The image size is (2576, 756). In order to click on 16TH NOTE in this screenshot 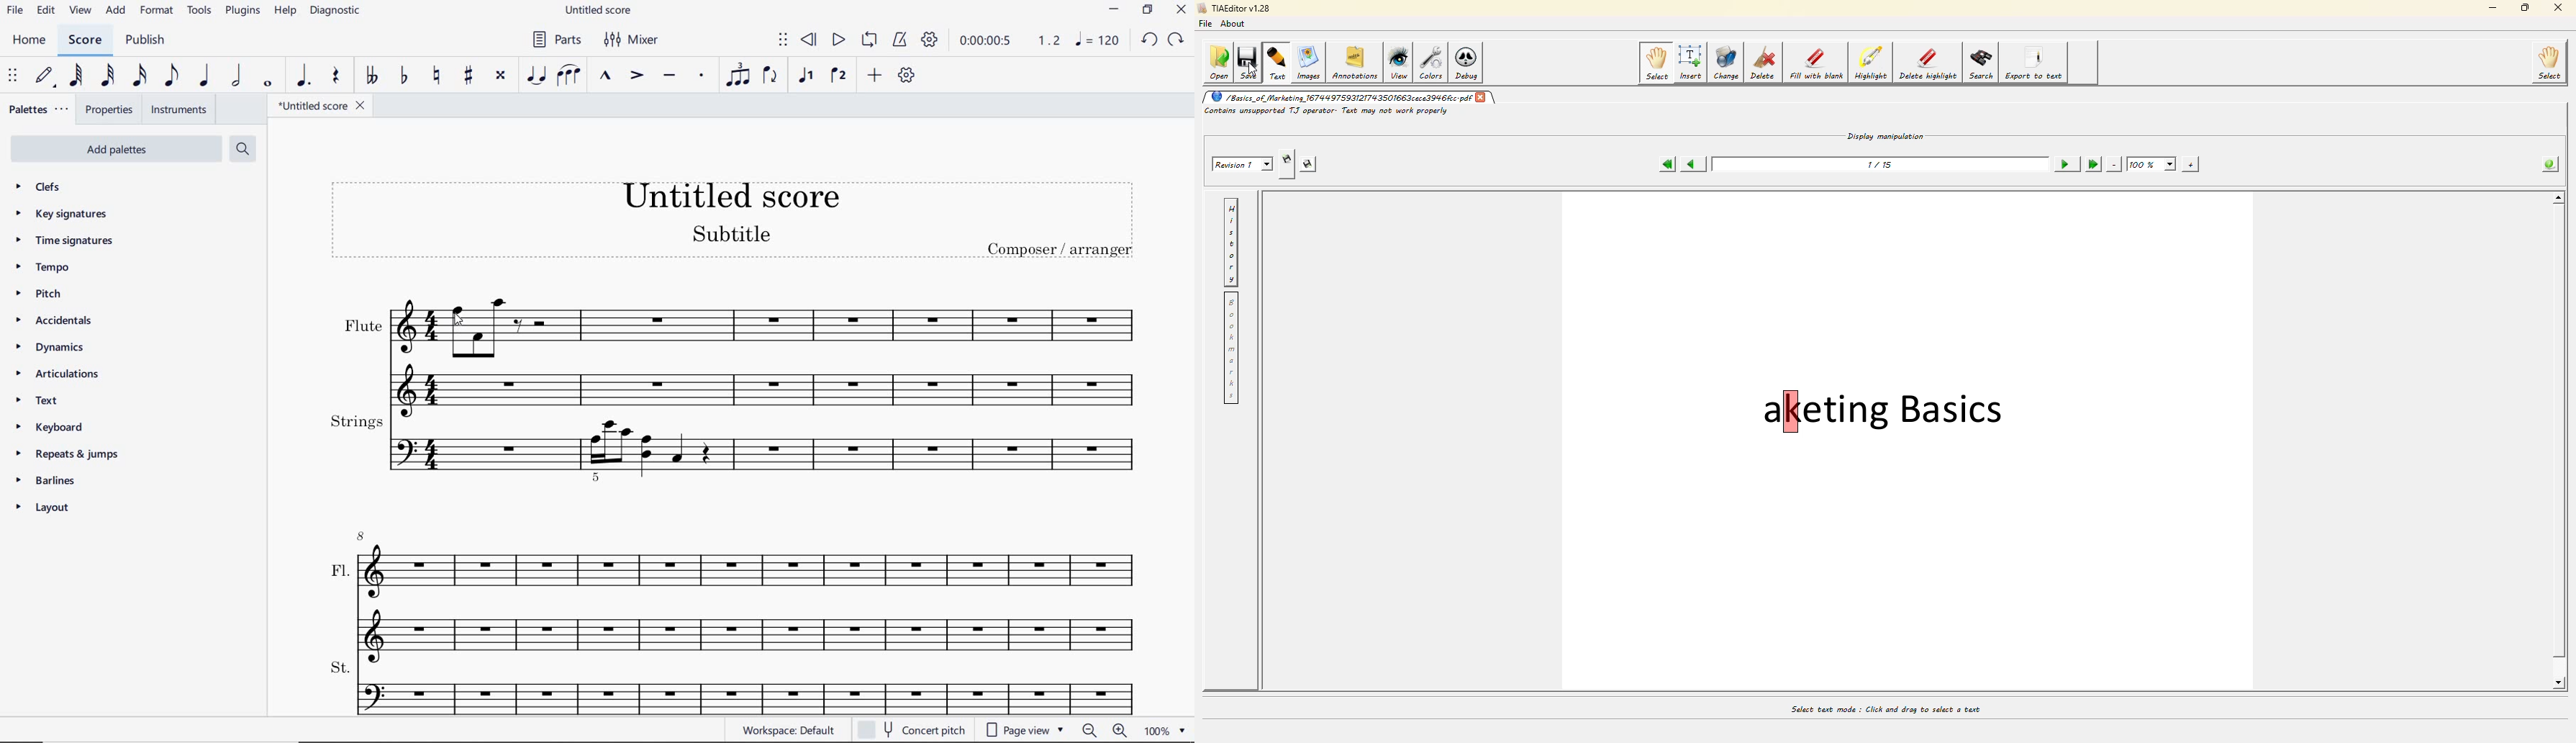, I will do `click(139, 76)`.